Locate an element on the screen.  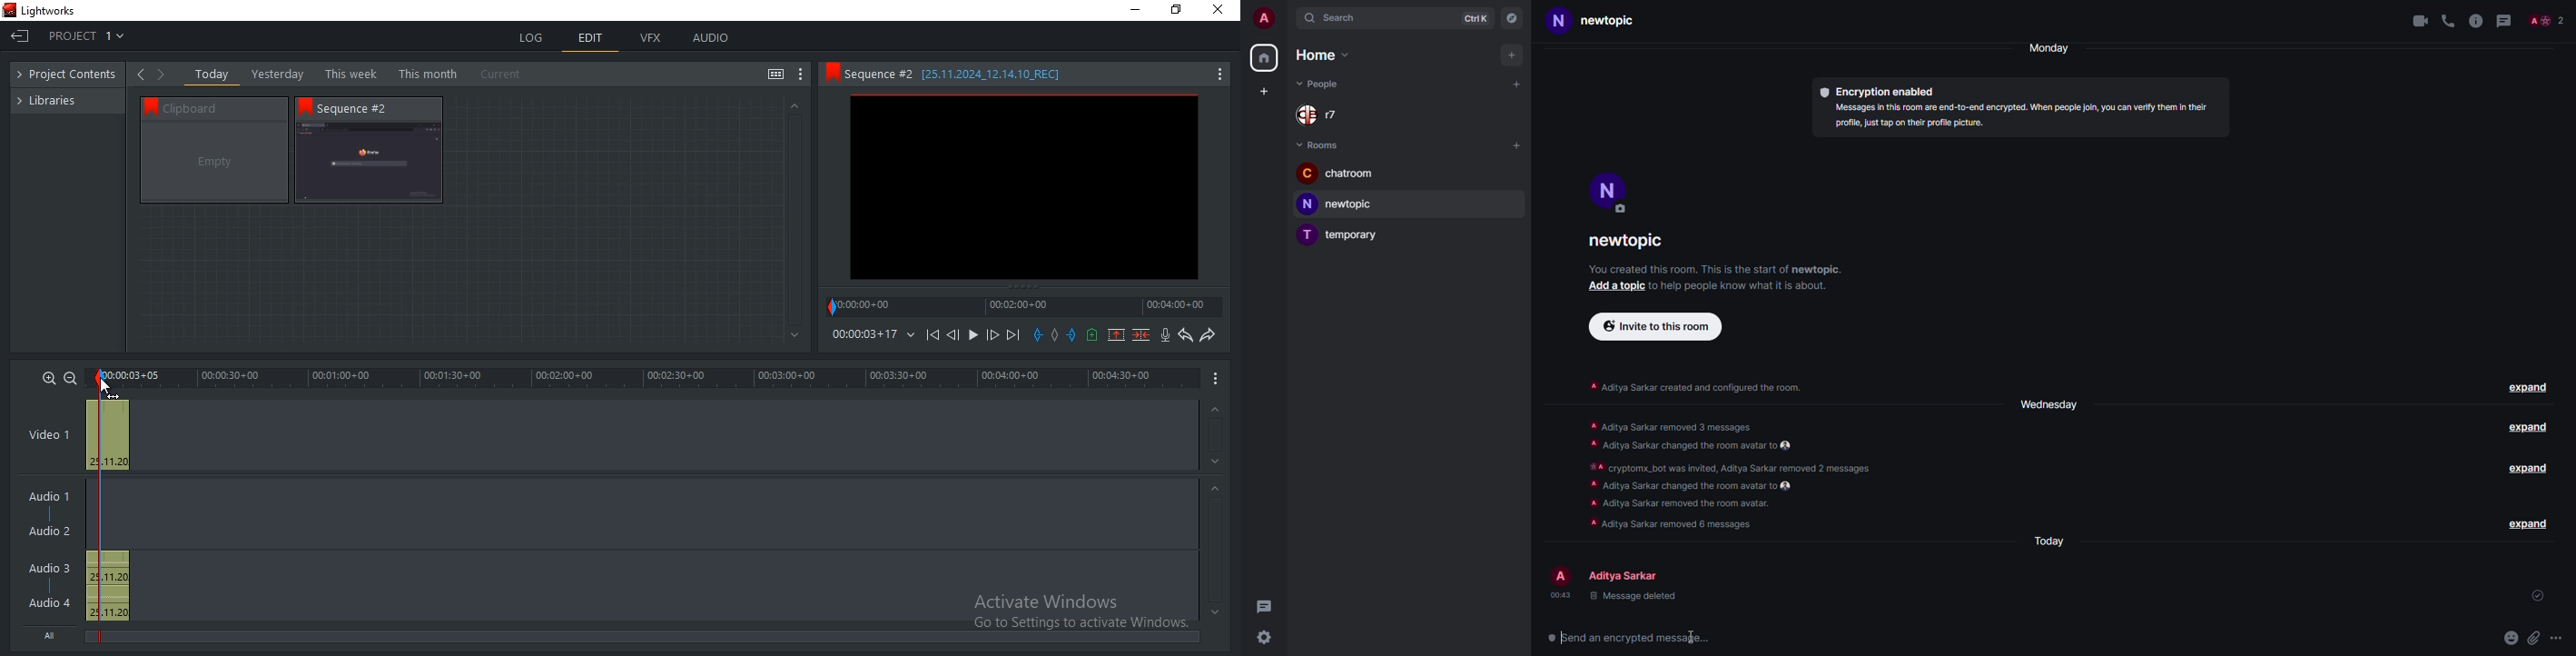
settings is located at coordinates (1263, 639).